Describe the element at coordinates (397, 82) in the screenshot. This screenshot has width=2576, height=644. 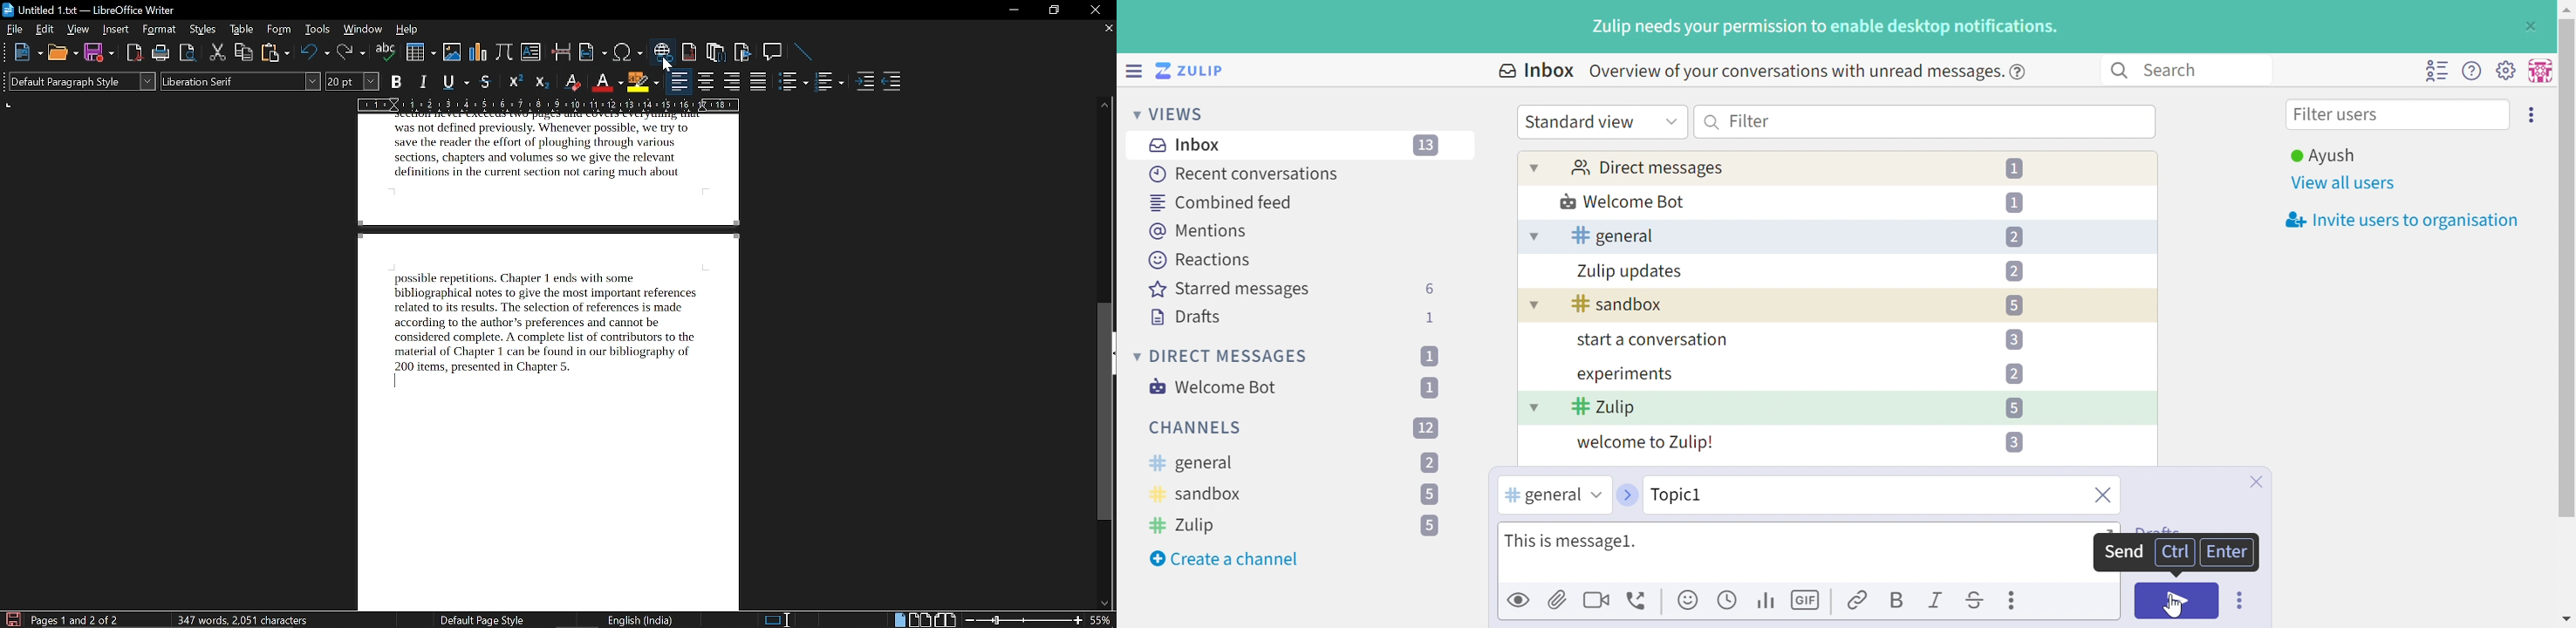
I see `bold` at that location.